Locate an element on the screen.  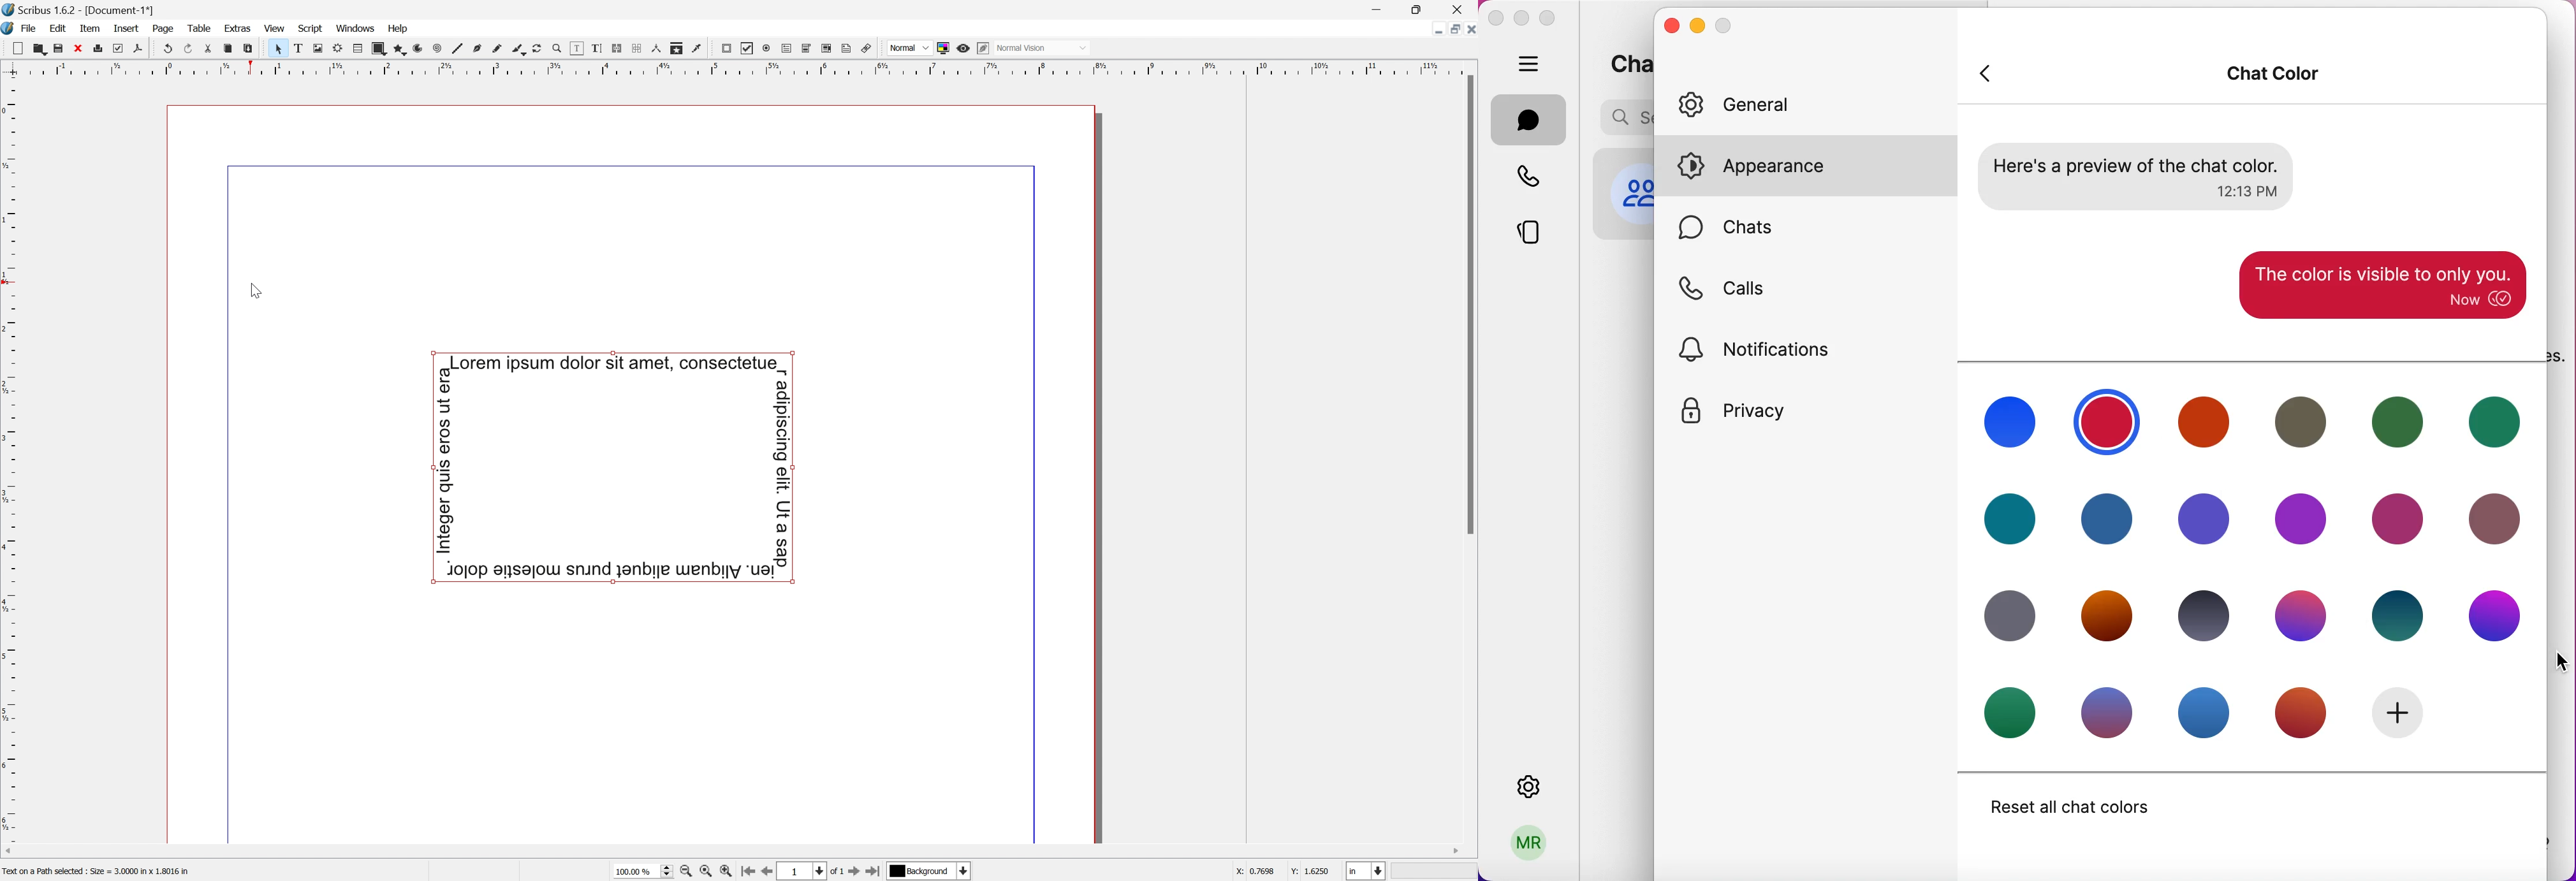
Restore Down is located at coordinates (1416, 7).